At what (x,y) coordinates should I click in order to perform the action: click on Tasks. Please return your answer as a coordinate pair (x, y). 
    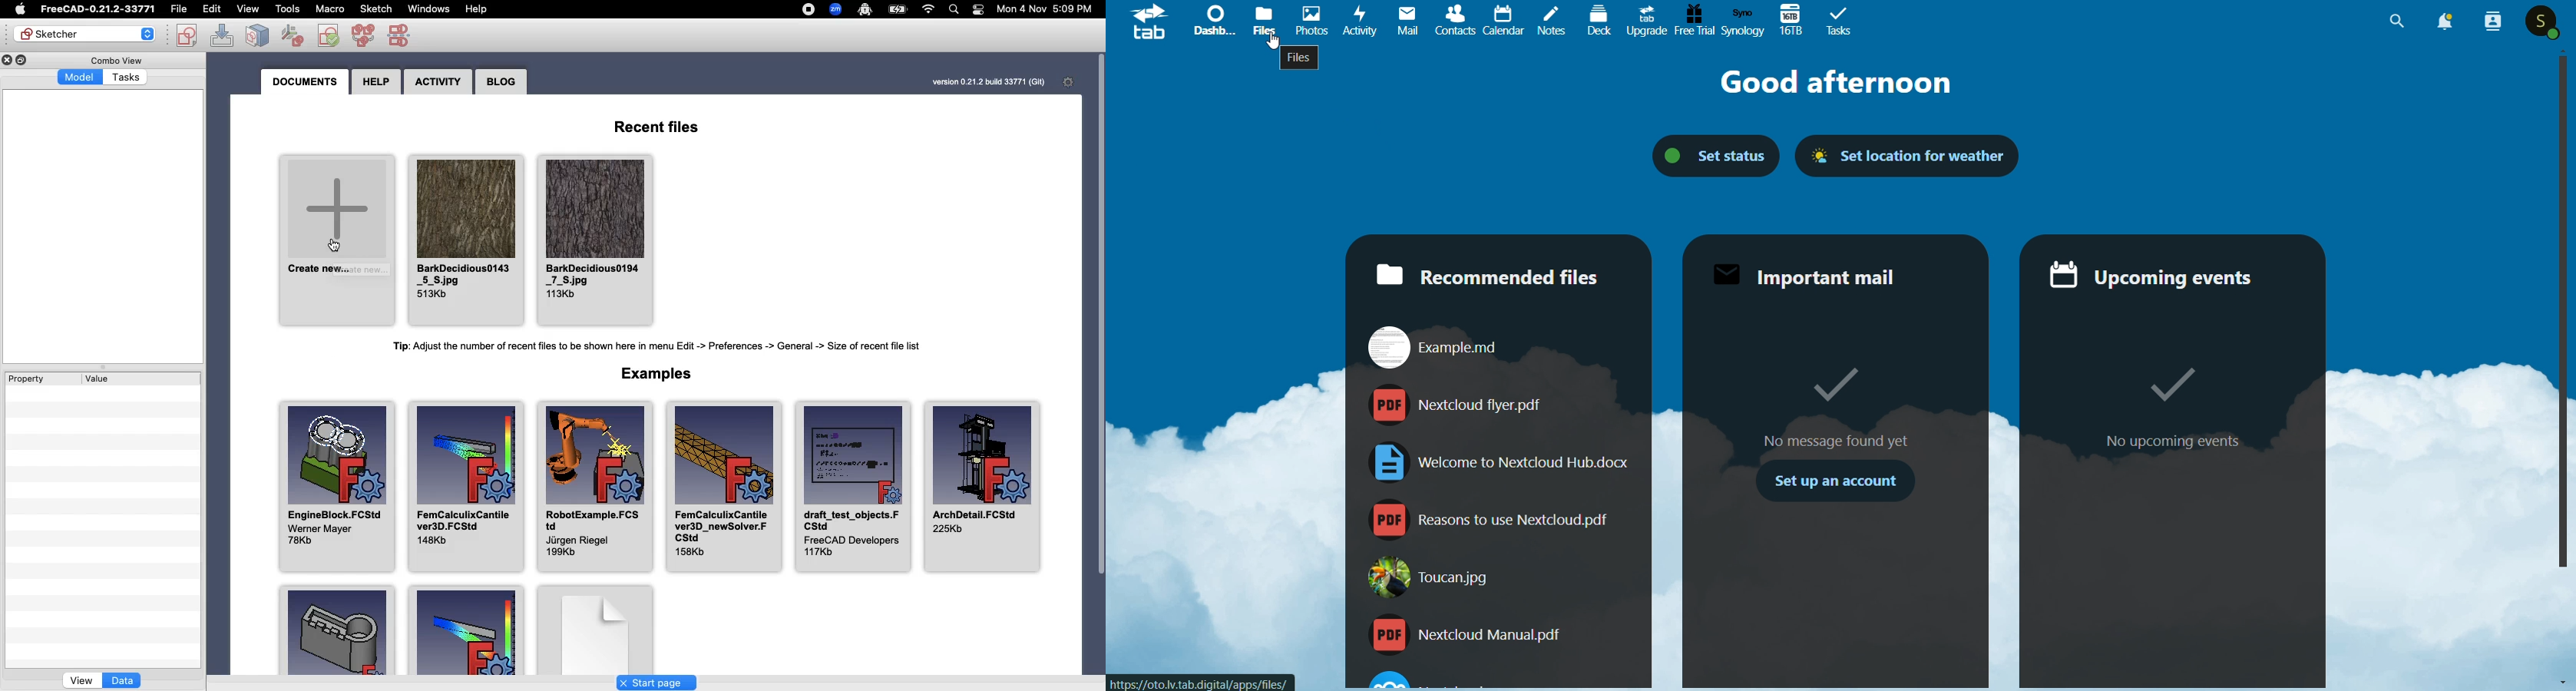
    Looking at the image, I should click on (127, 78).